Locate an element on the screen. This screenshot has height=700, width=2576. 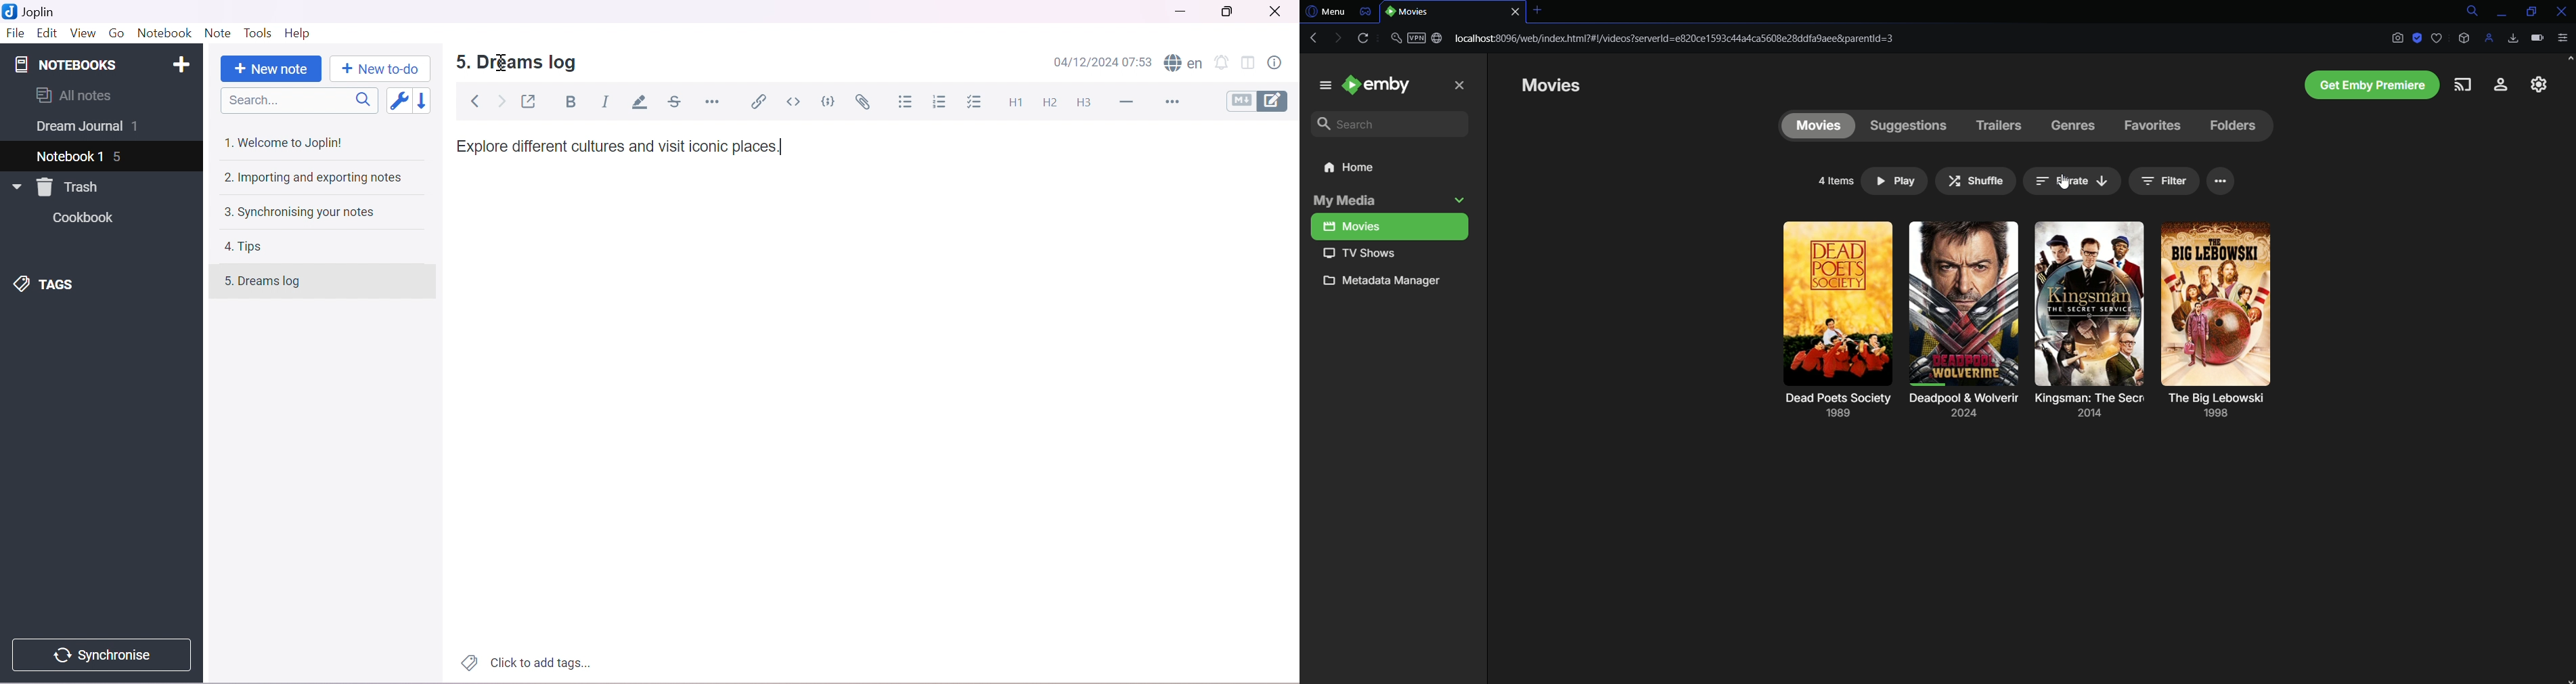
Attach file is located at coordinates (866, 104).